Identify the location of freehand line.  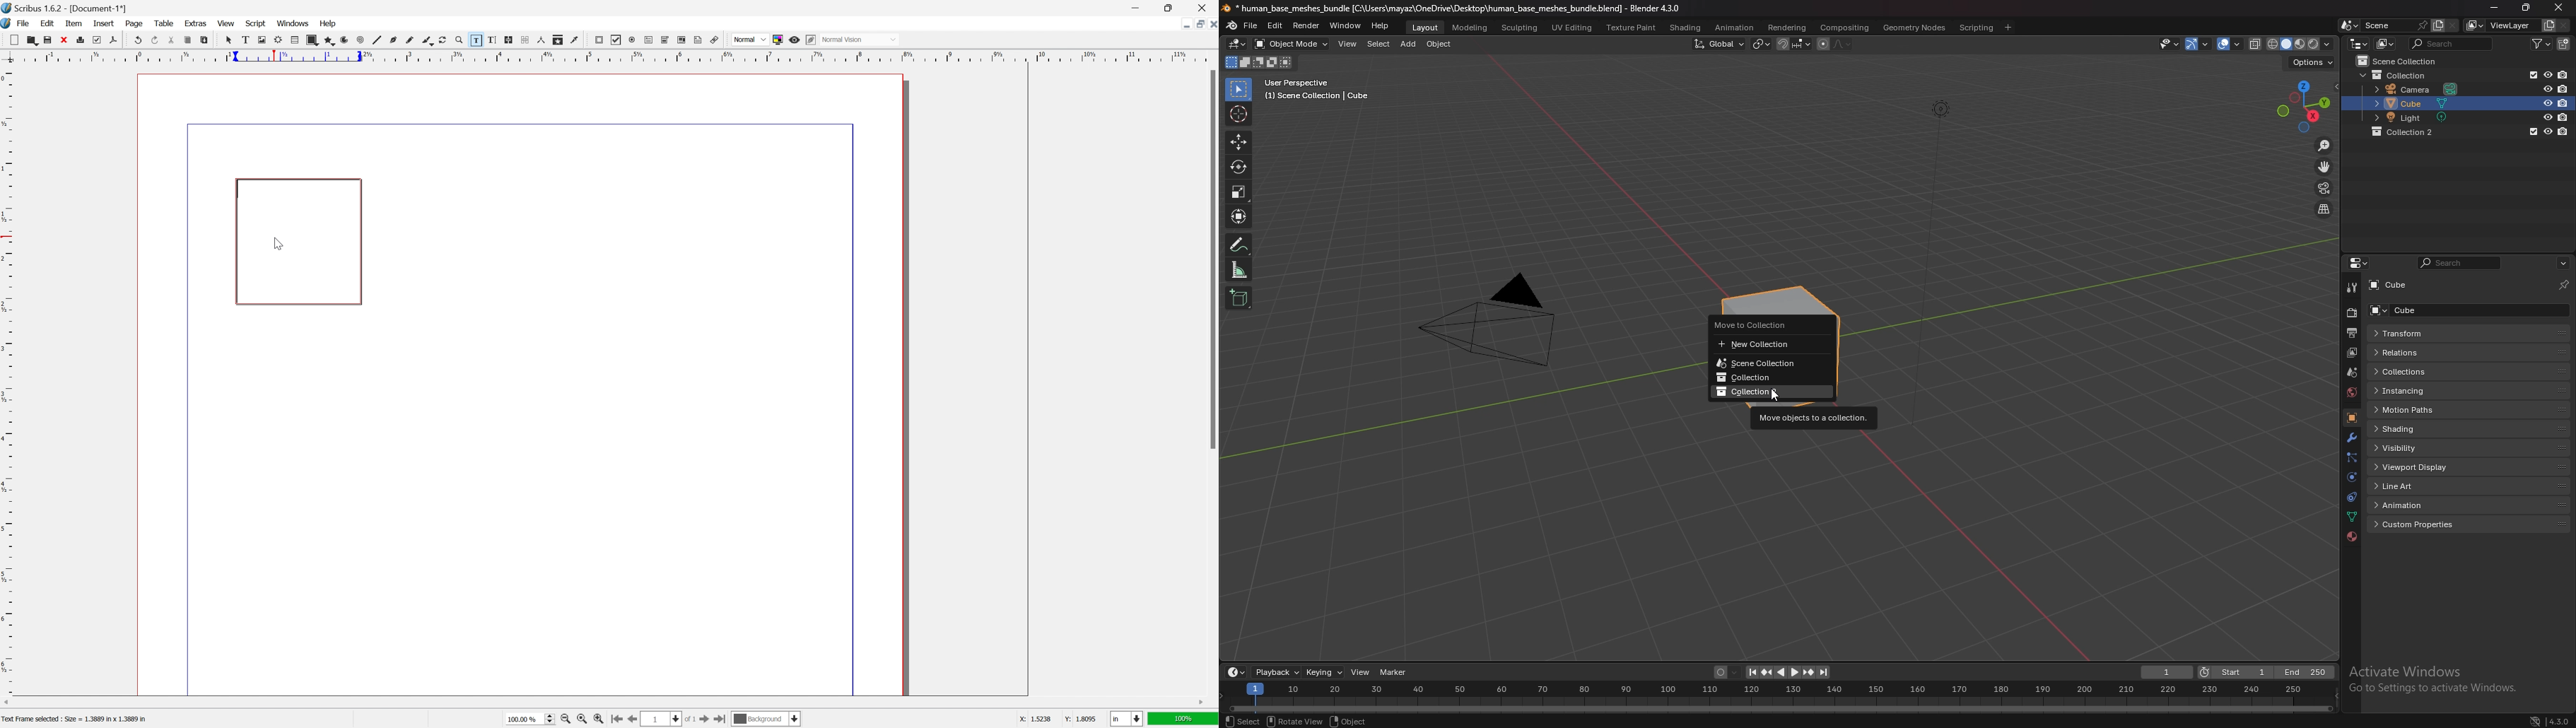
(410, 40).